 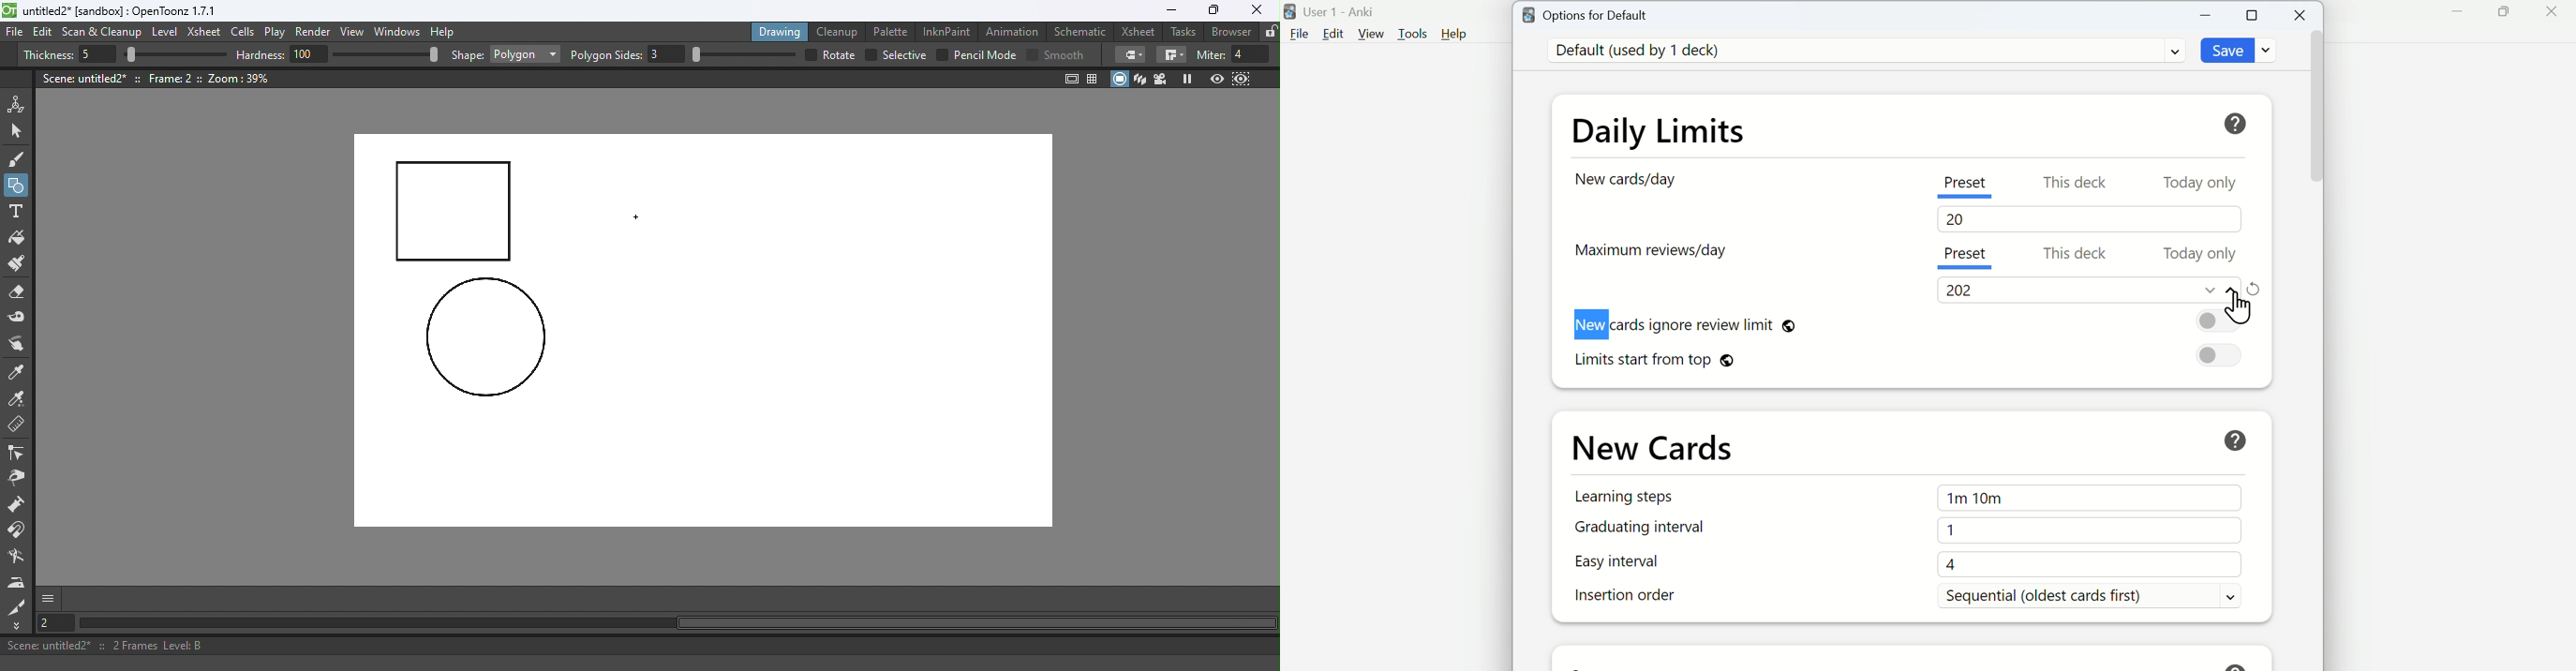 What do you see at coordinates (1954, 219) in the screenshot?
I see `20` at bounding box center [1954, 219].